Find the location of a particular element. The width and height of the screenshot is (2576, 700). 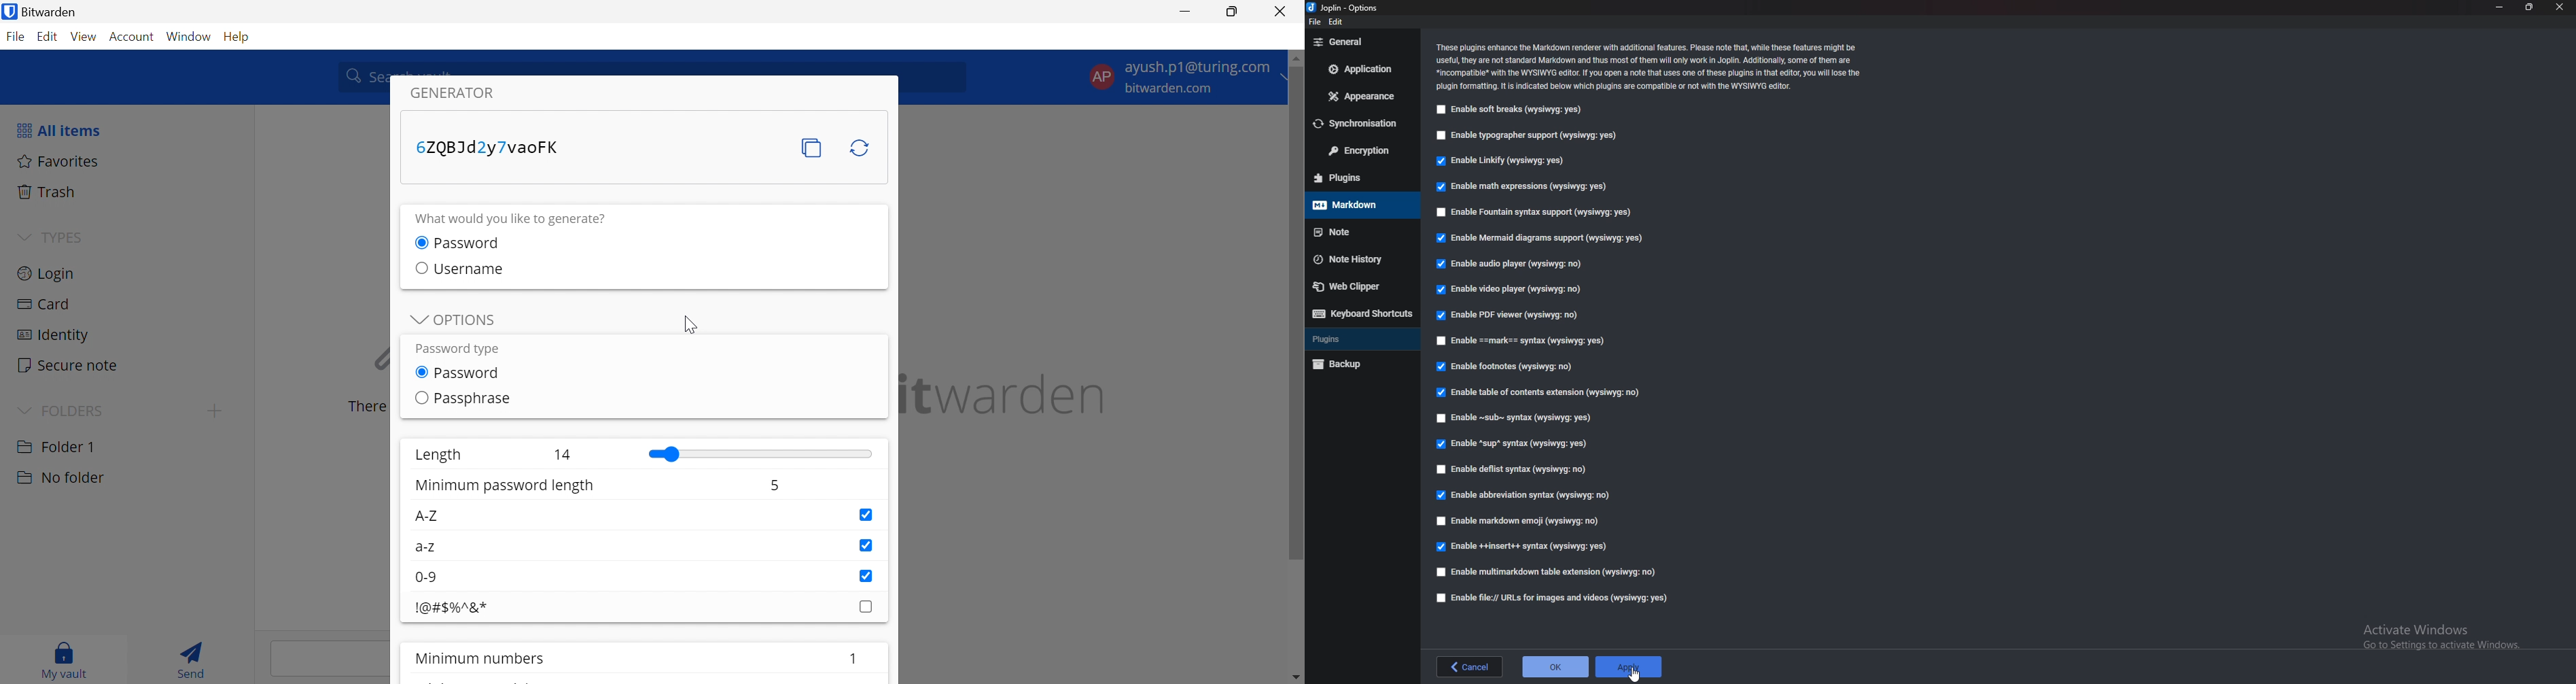

enable table of contents extensions is located at coordinates (1538, 393).